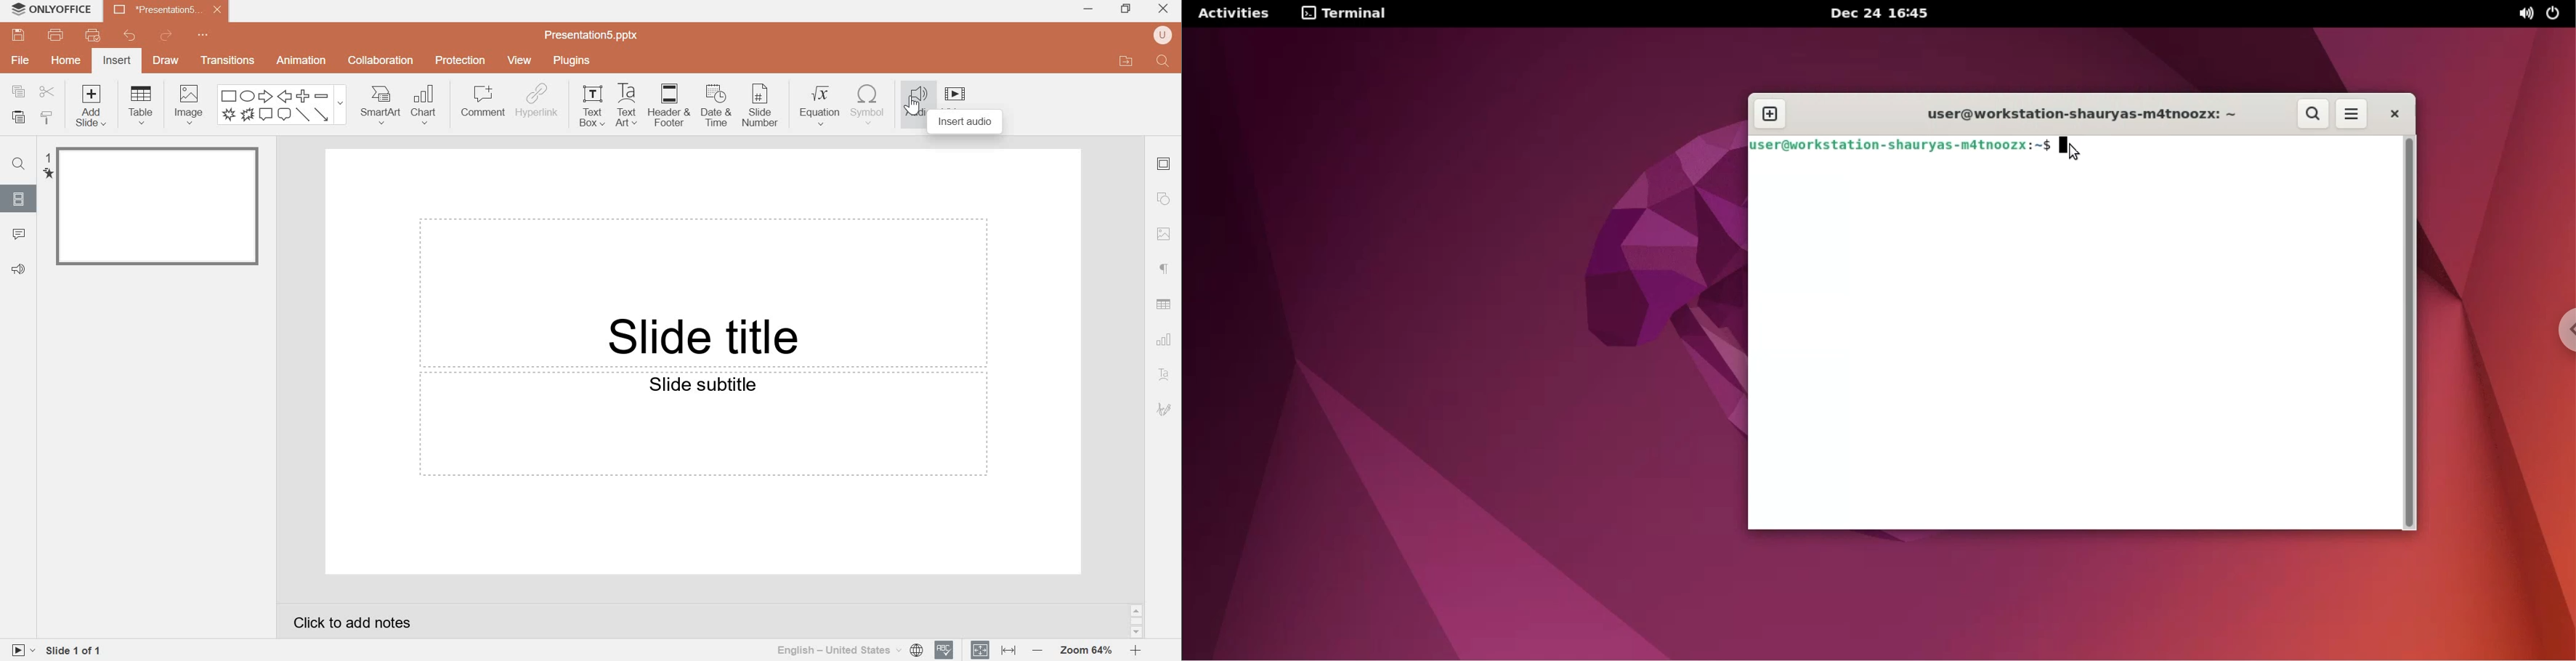 This screenshot has height=672, width=2576. What do you see at coordinates (380, 61) in the screenshot?
I see `collaboration` at bounding box center [380, 61].